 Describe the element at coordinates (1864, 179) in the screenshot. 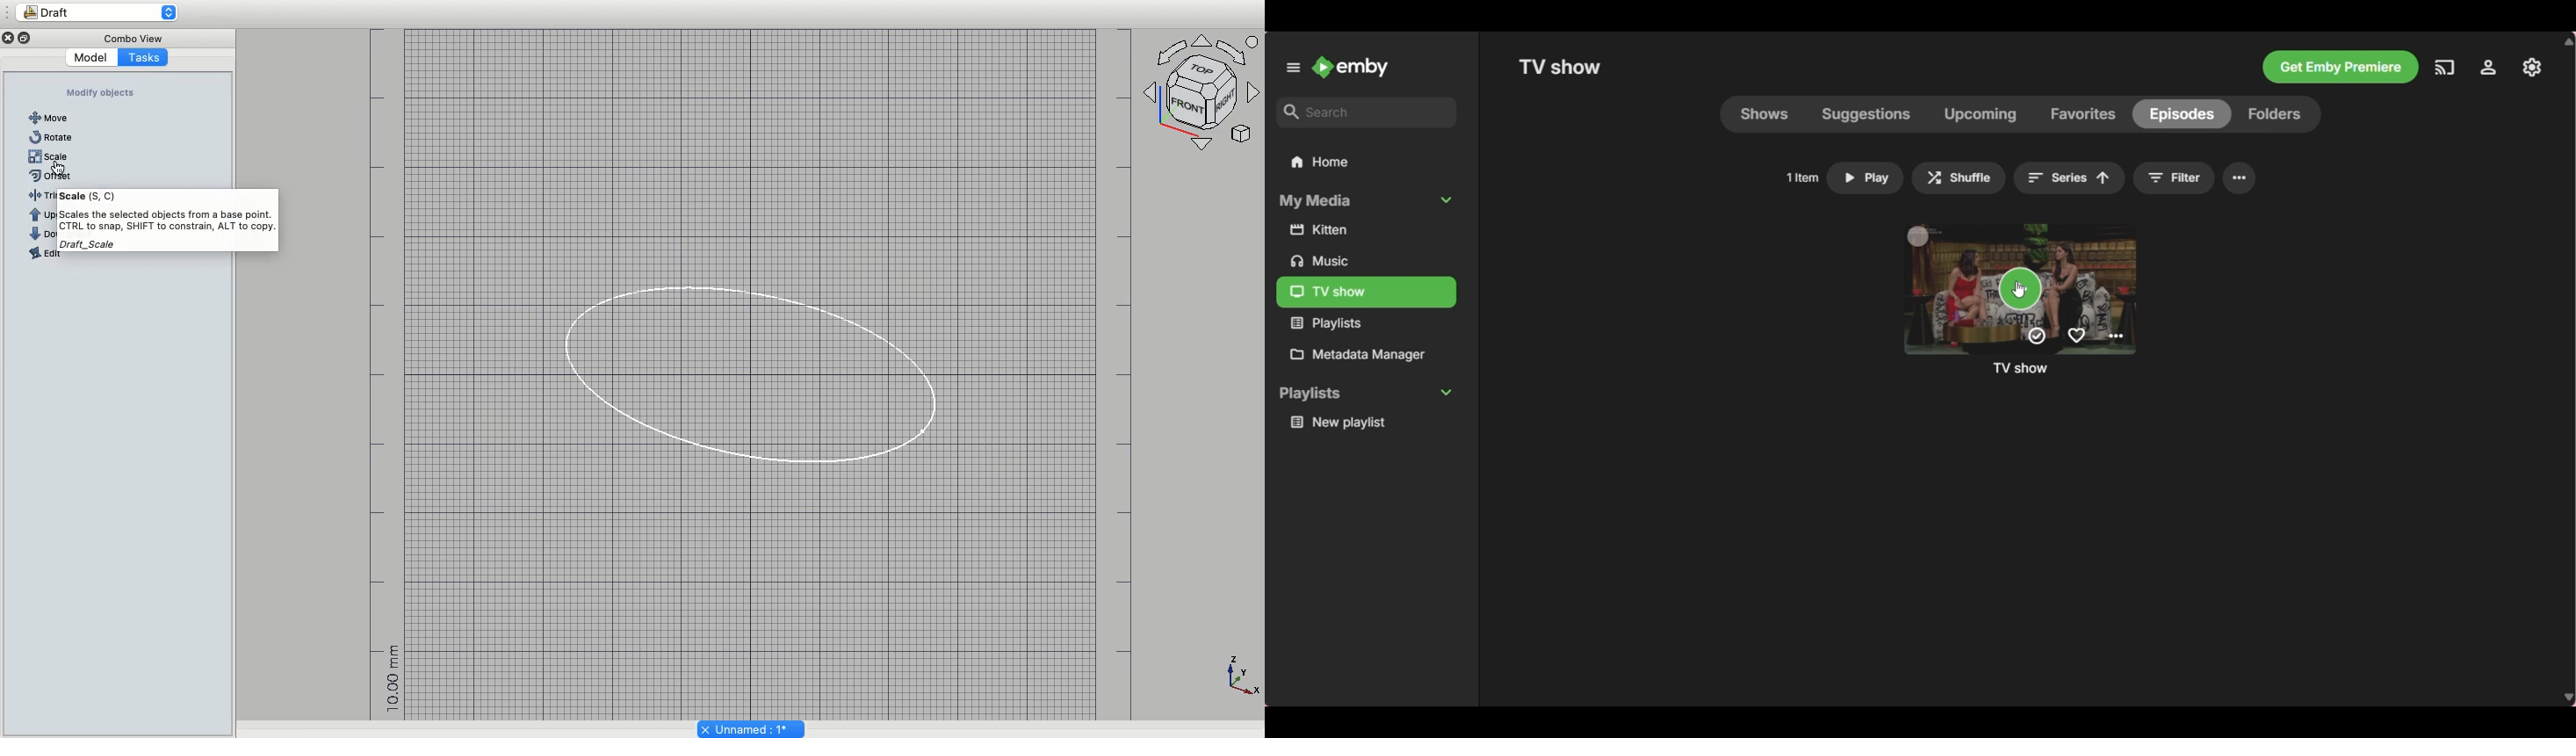

I see `Play` at that location.